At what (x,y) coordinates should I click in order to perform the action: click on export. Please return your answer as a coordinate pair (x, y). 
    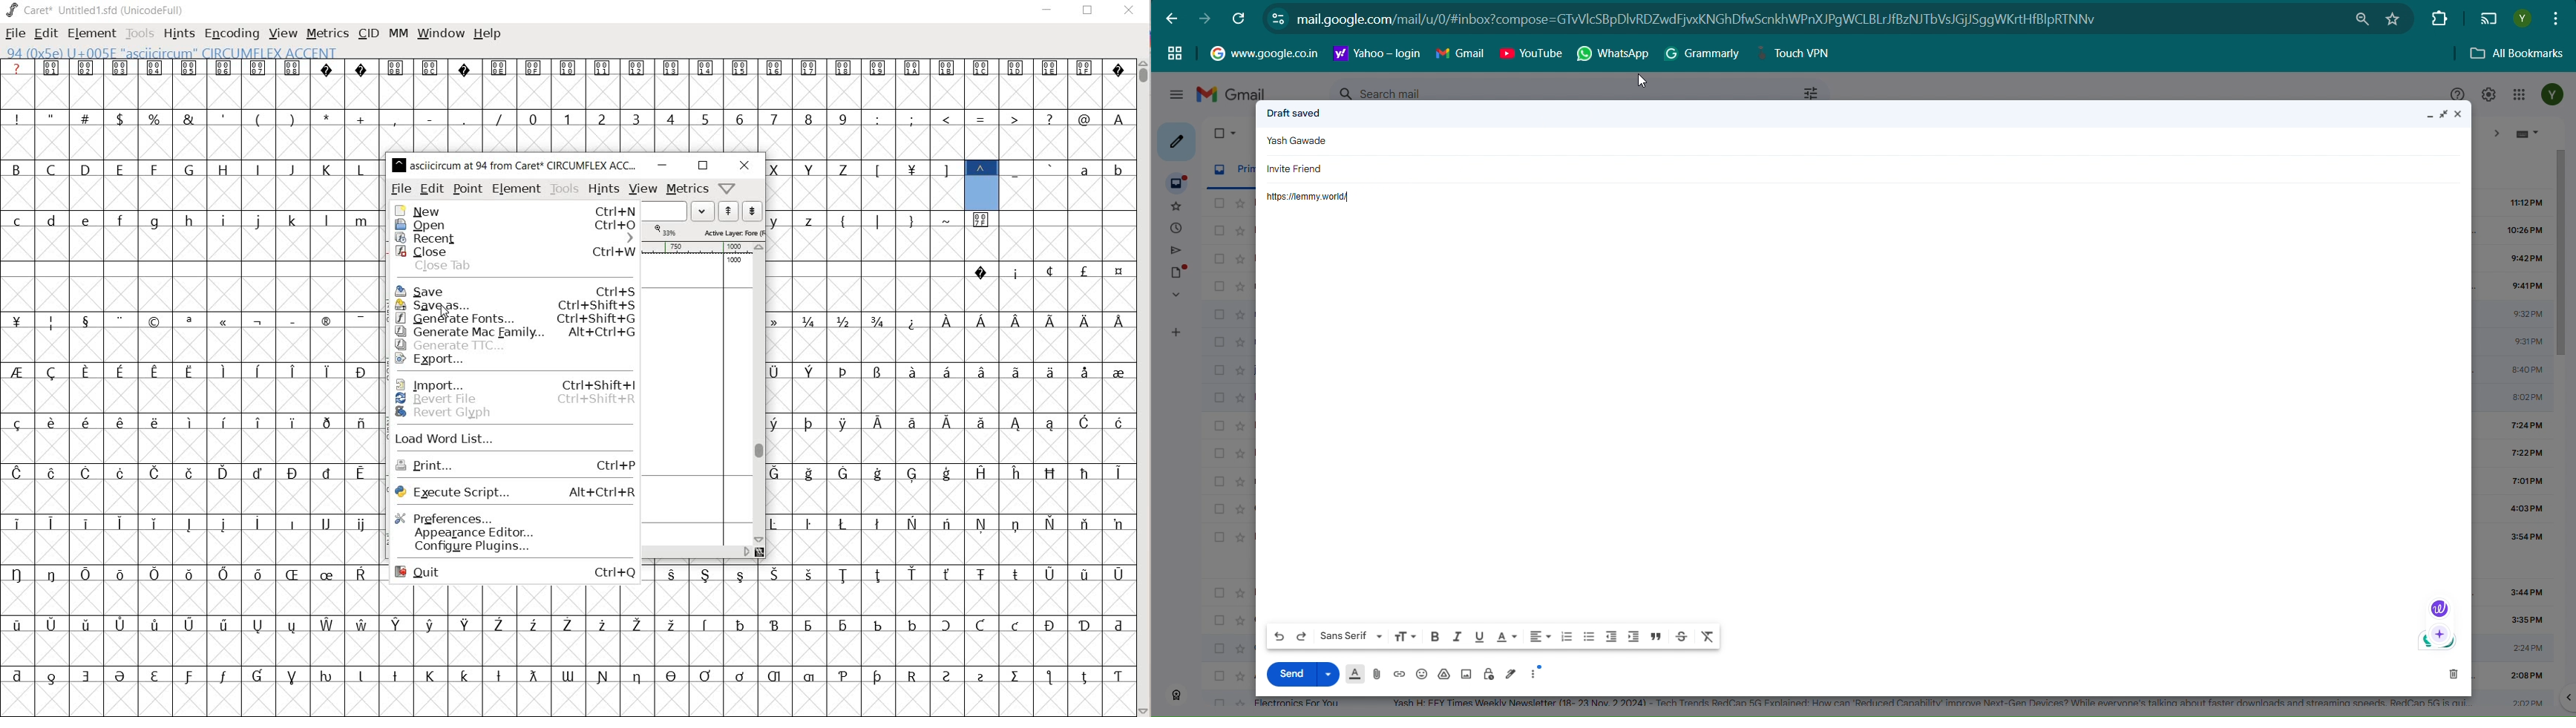
    Looking at the image, I should click on (516, 363).